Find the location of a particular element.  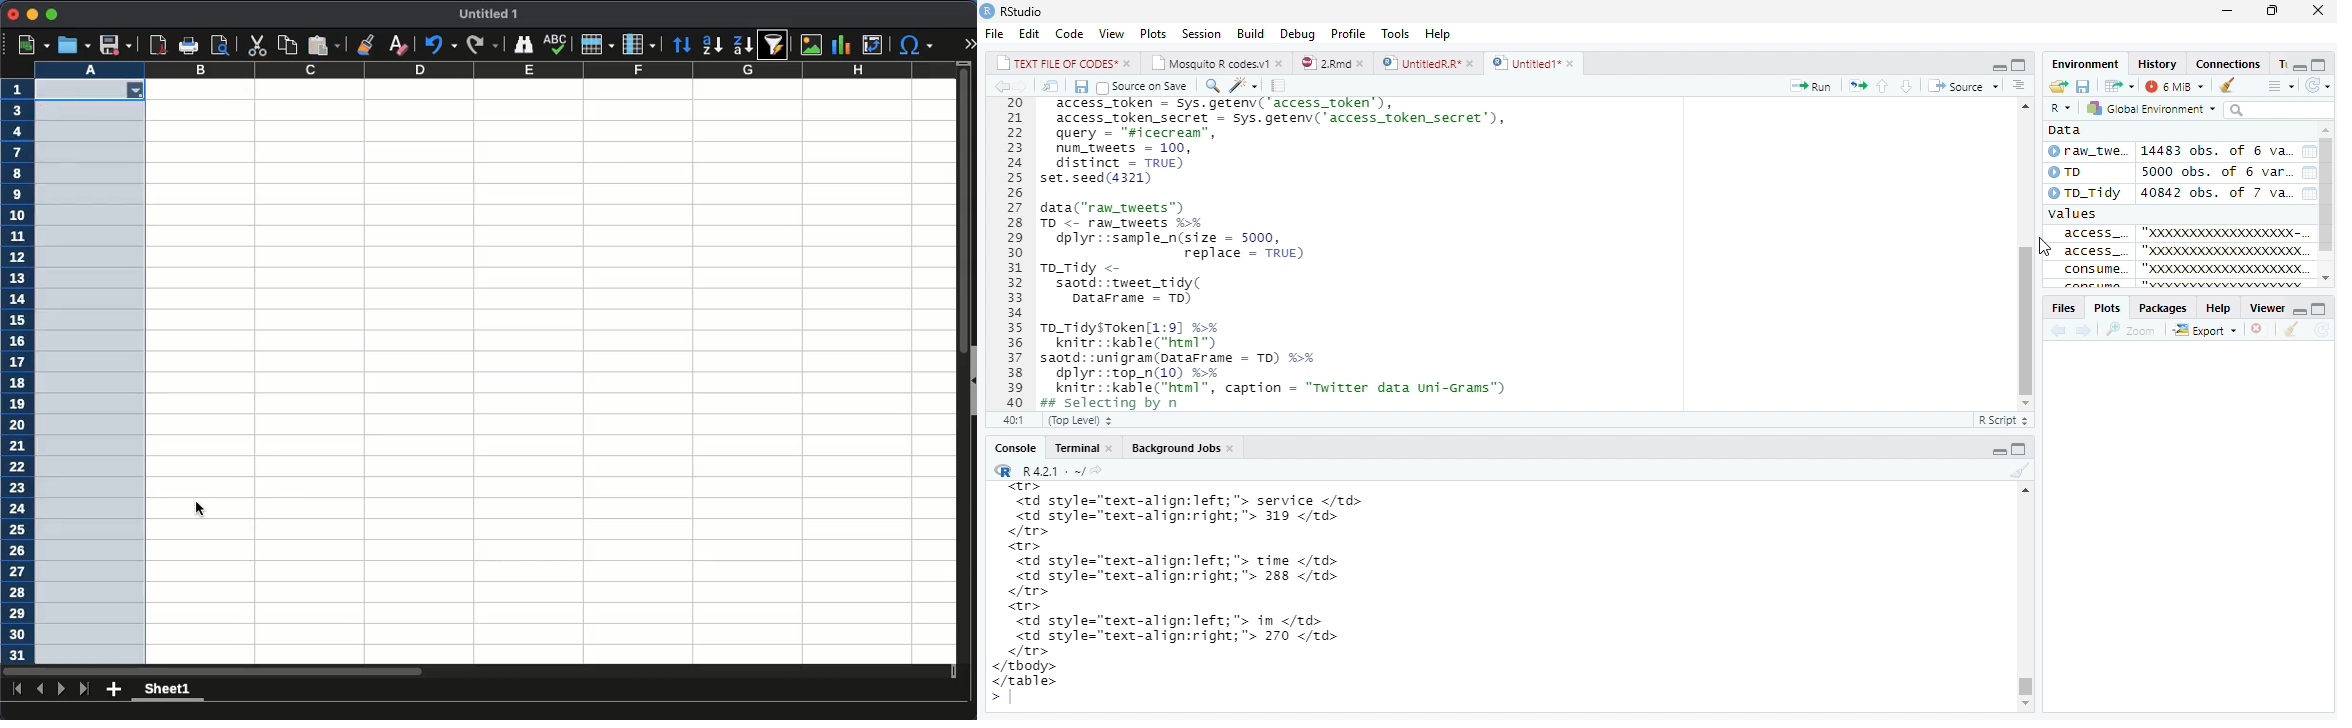

close is located at coordinates (2321, 12).